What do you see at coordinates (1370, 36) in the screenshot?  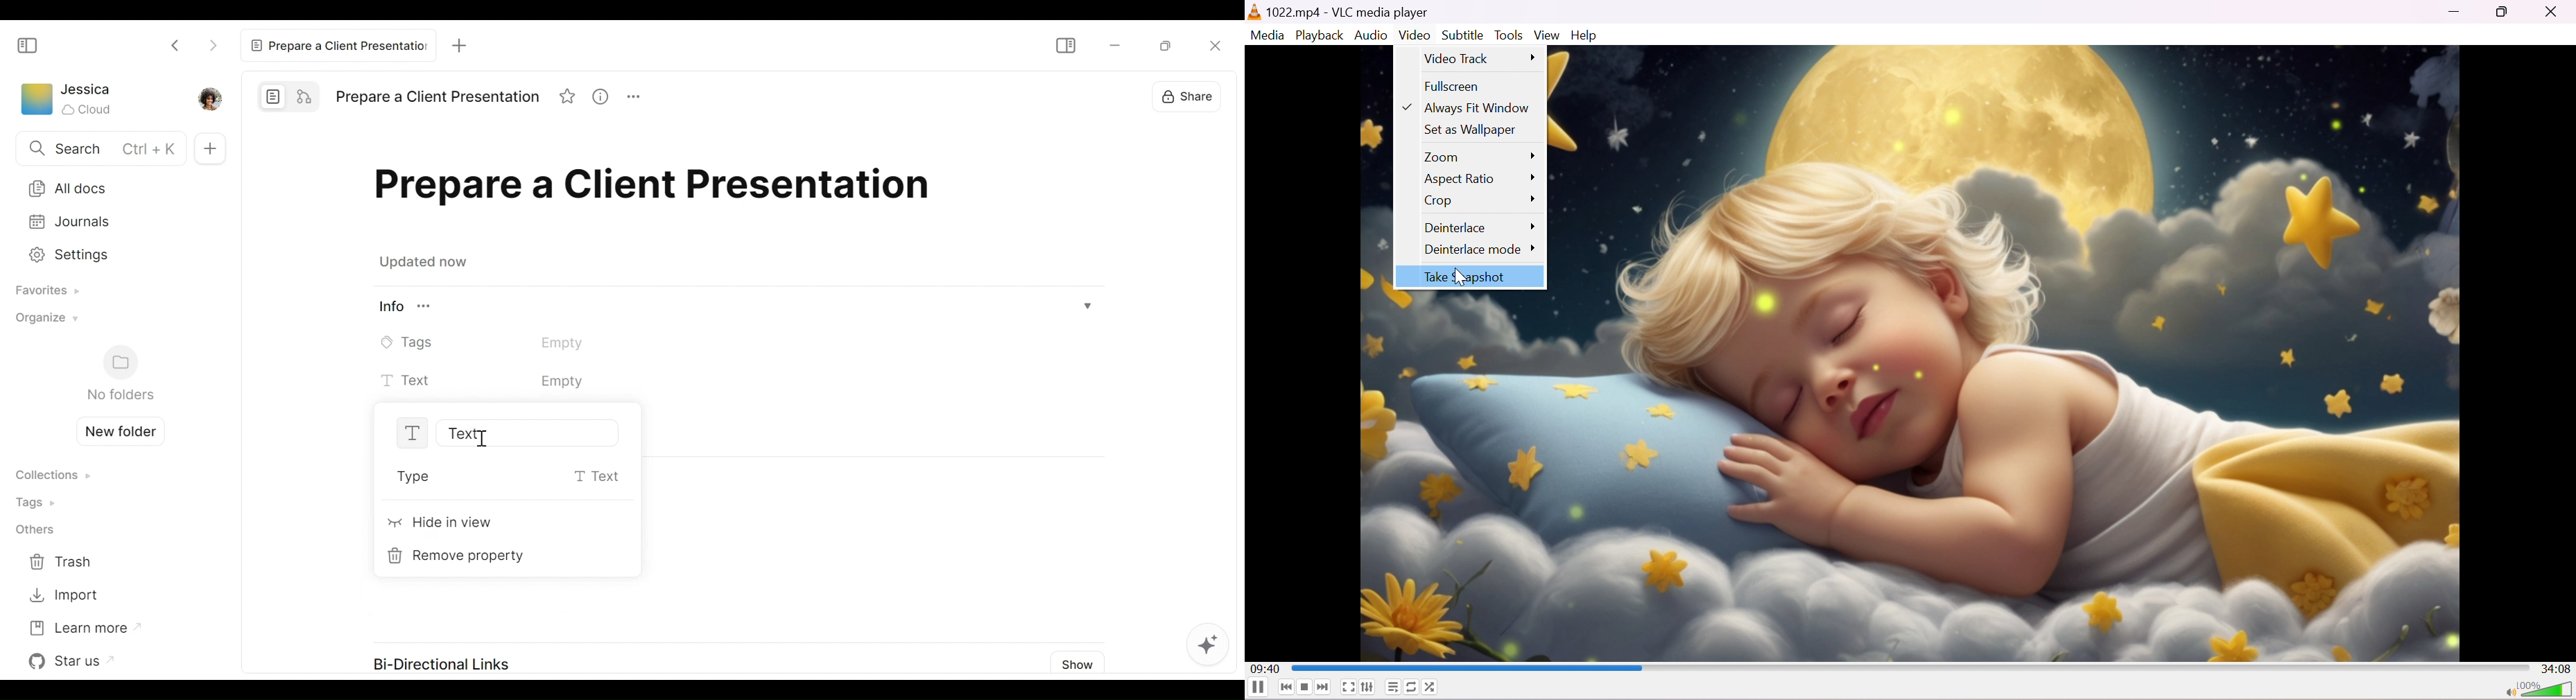 I see `Audio` at bounding box center [1370, 36].